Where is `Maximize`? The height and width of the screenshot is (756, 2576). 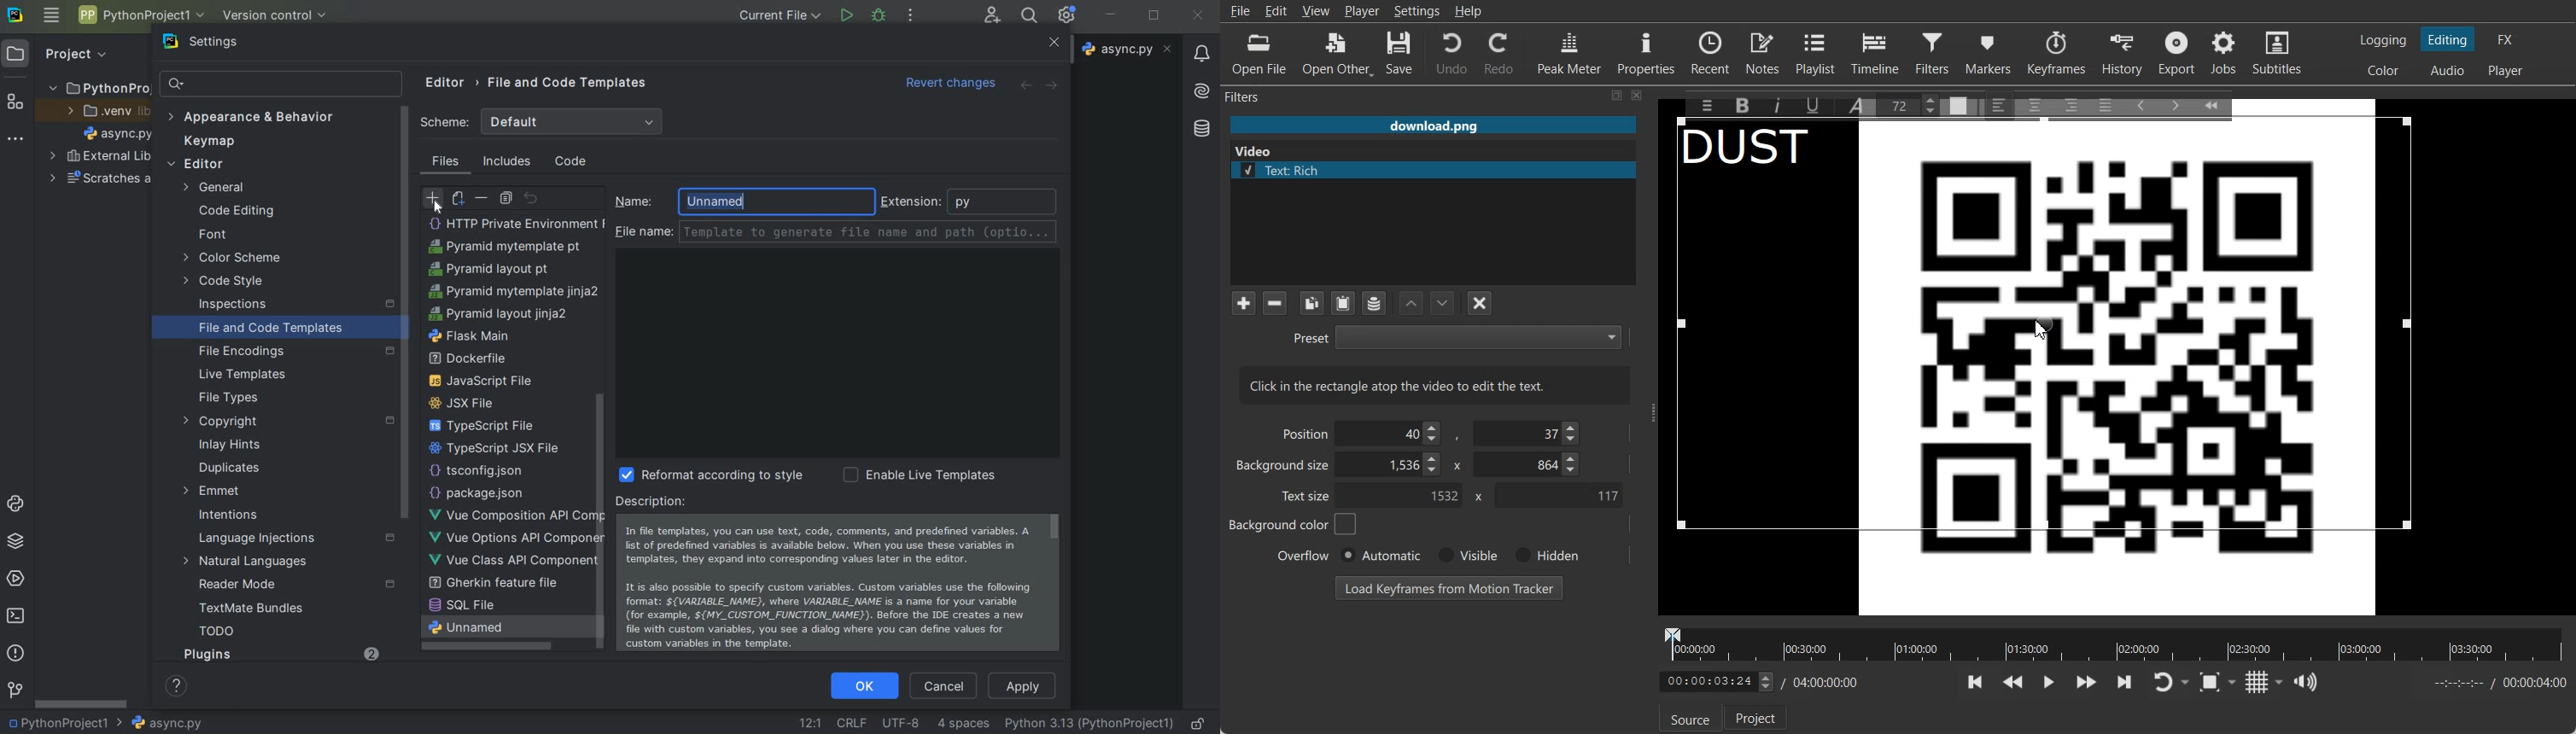 Maximize is located at coordinates (1617, 95).